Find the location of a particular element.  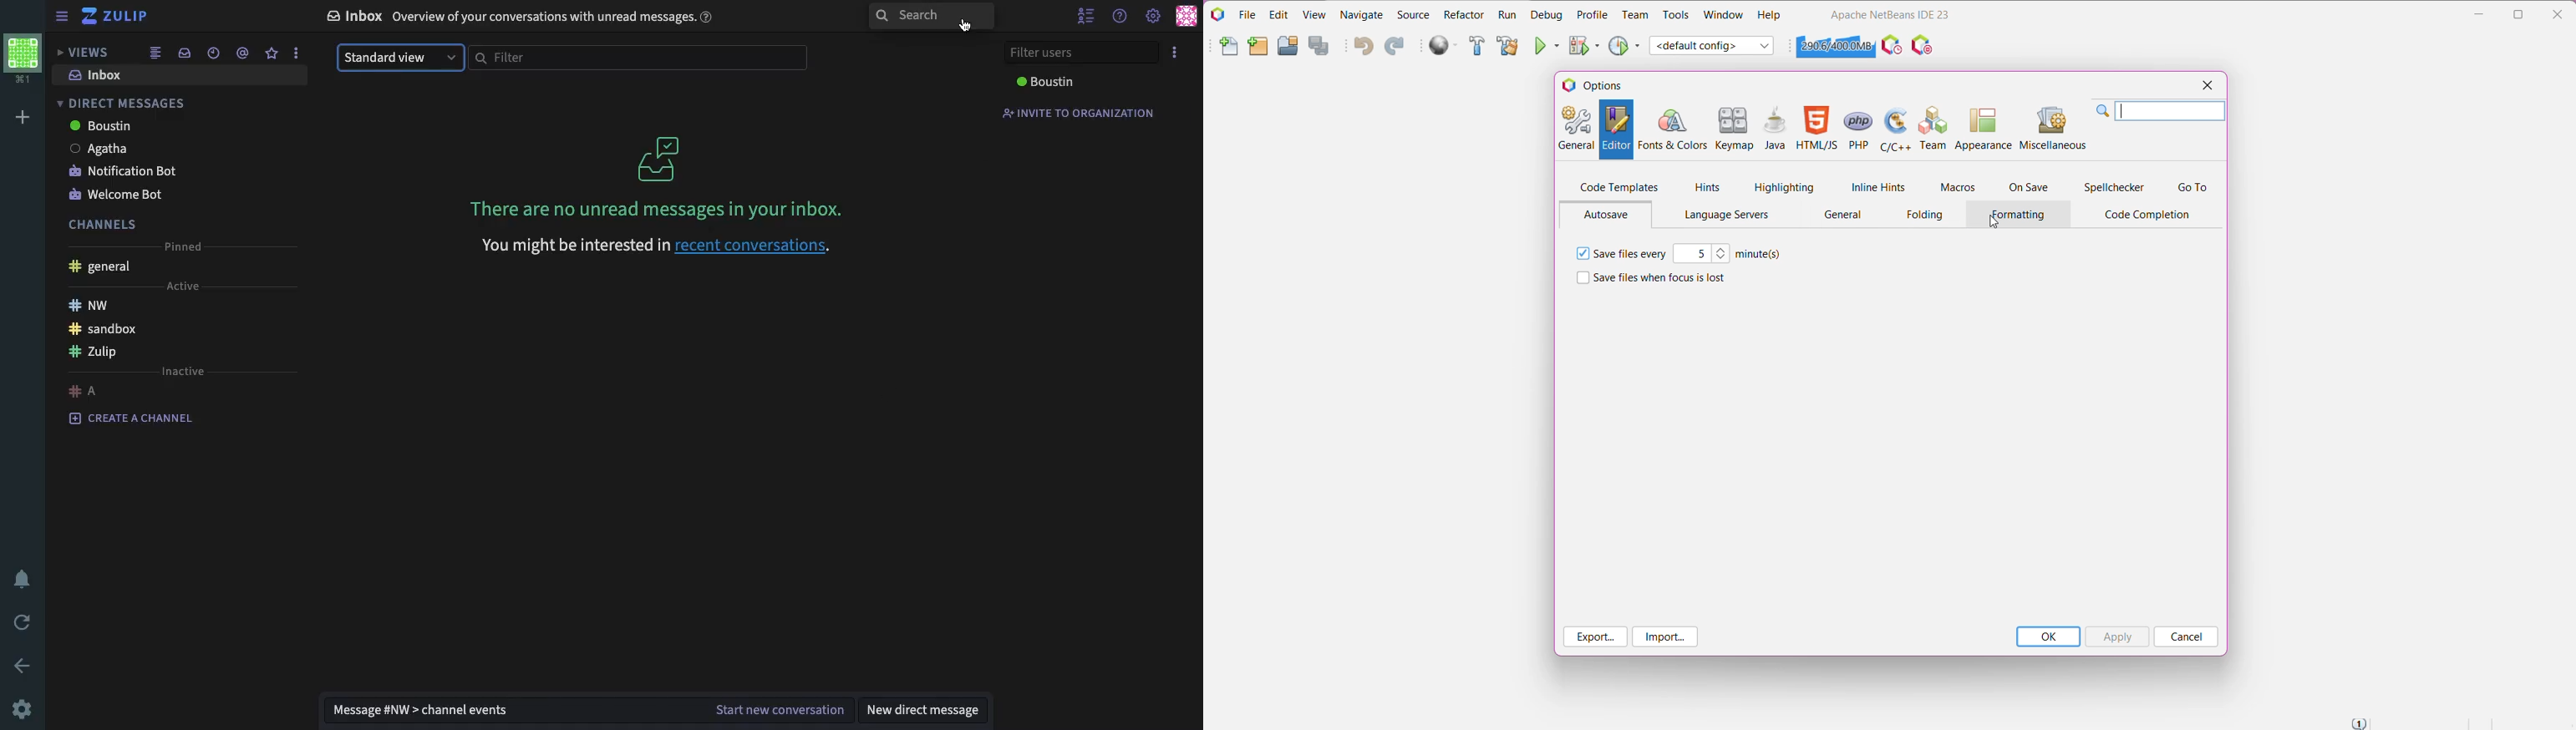

refresh  is located at coordinates (24, 620).